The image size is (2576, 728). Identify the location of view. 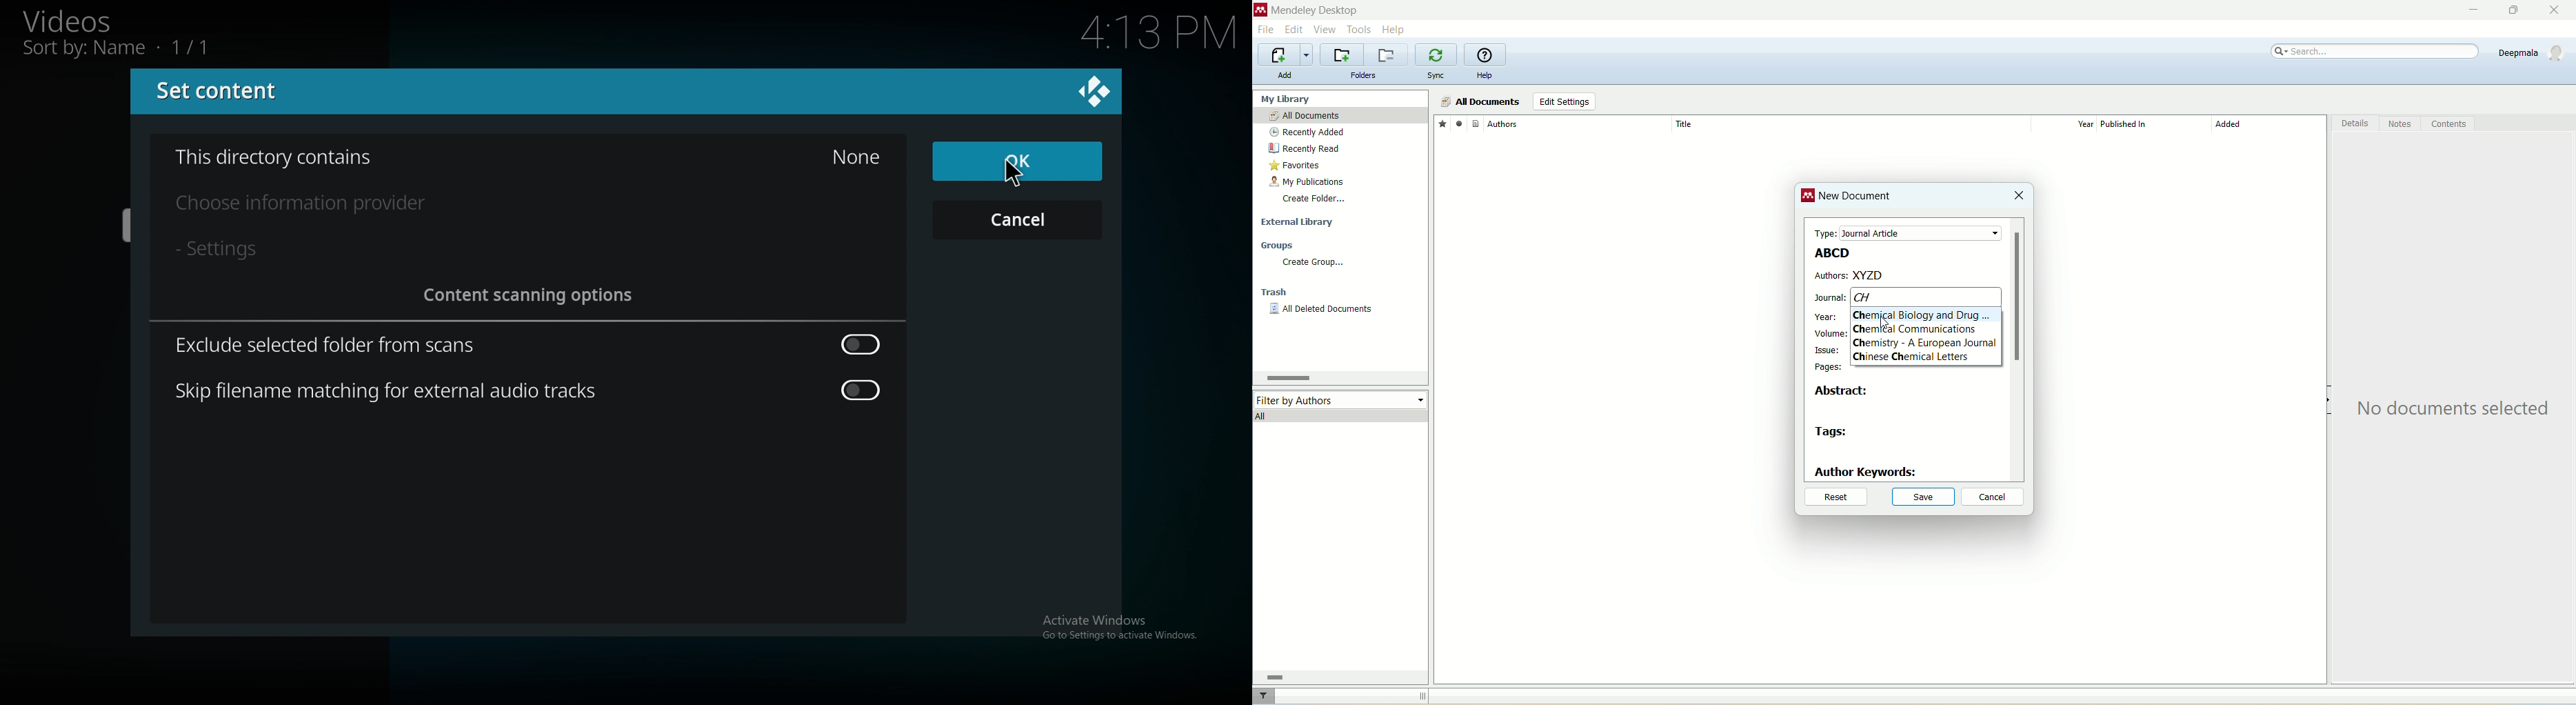
(1326, 30).